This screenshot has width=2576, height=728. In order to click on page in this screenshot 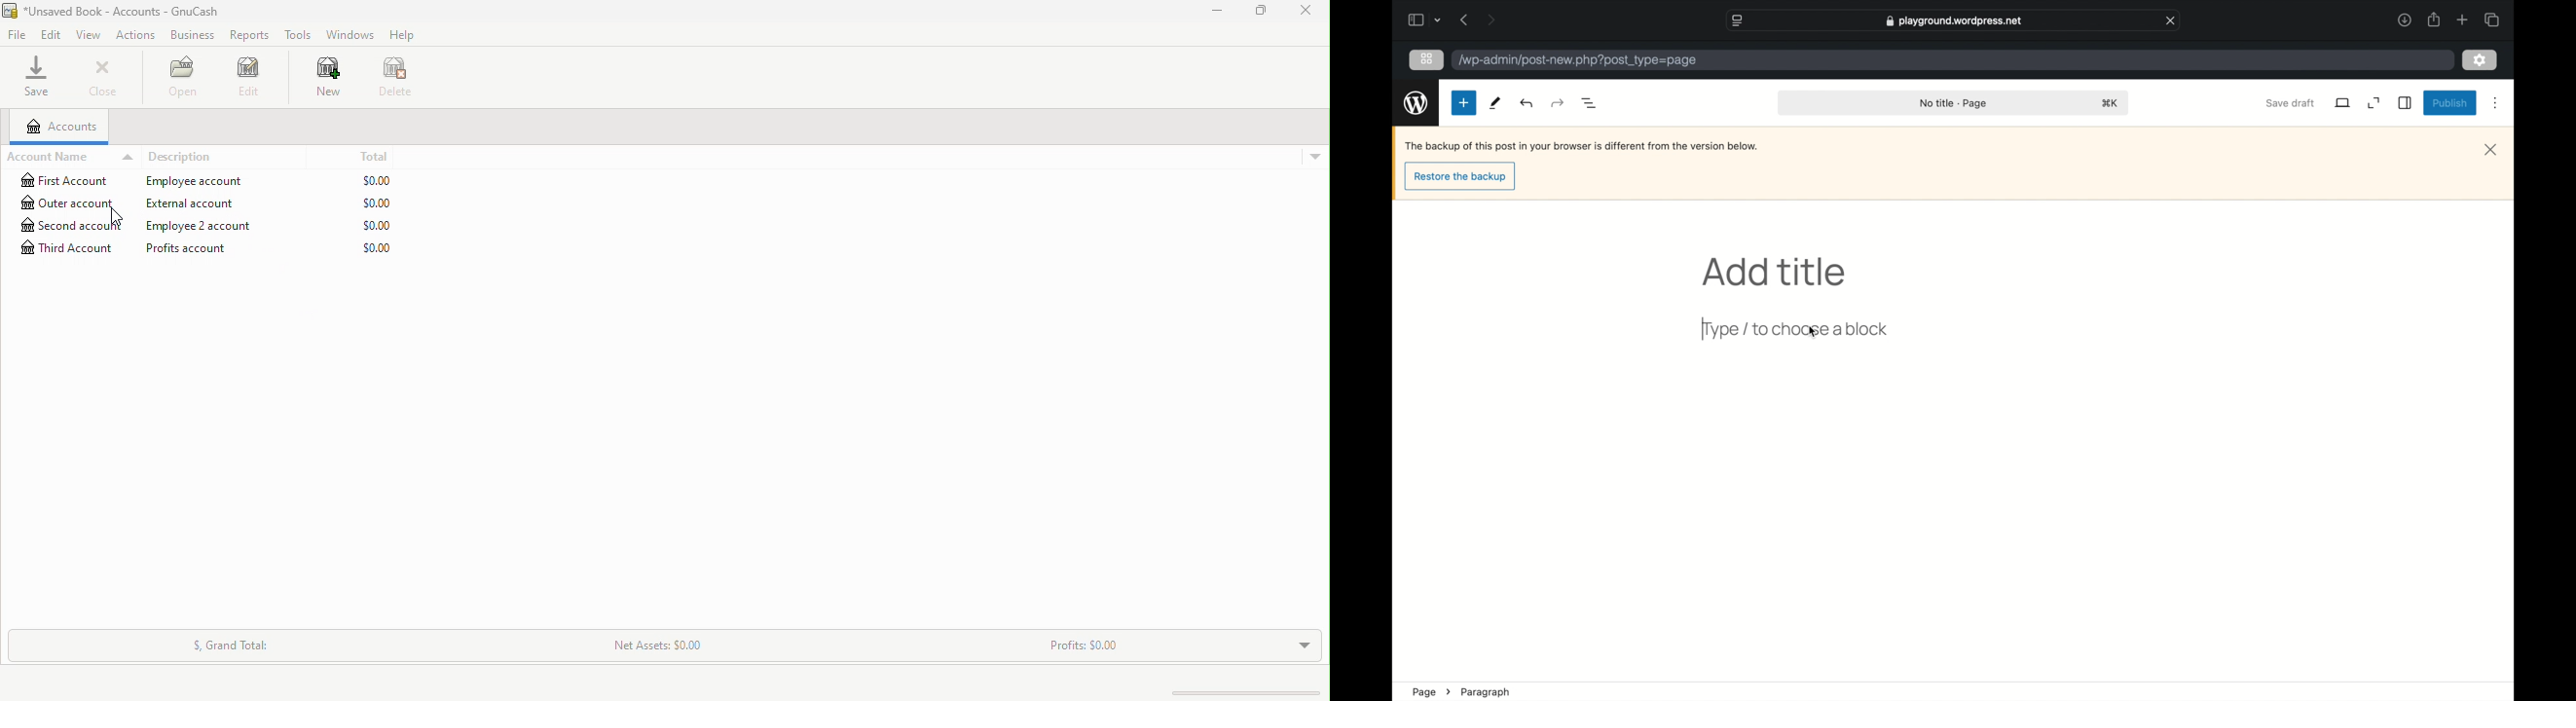, I will do `click(1423, 692)`.